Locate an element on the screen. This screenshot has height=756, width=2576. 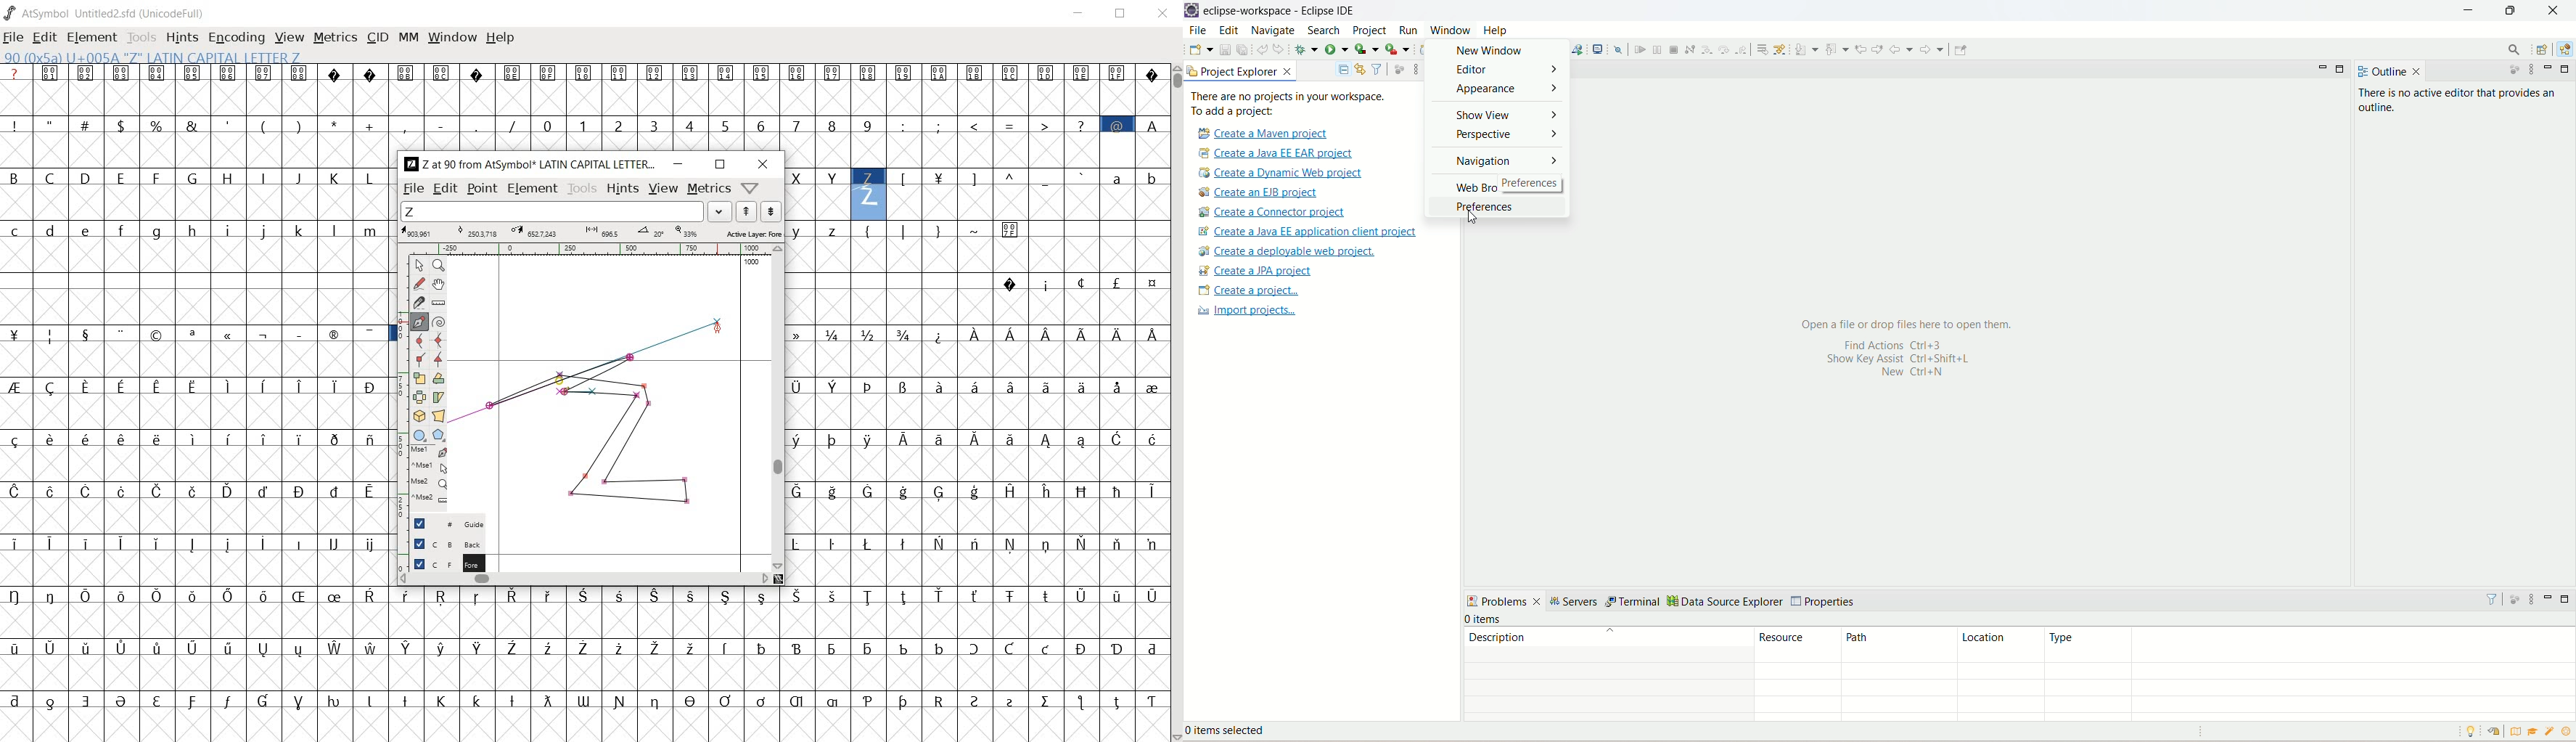
save is located at coordinates (1226, 49).